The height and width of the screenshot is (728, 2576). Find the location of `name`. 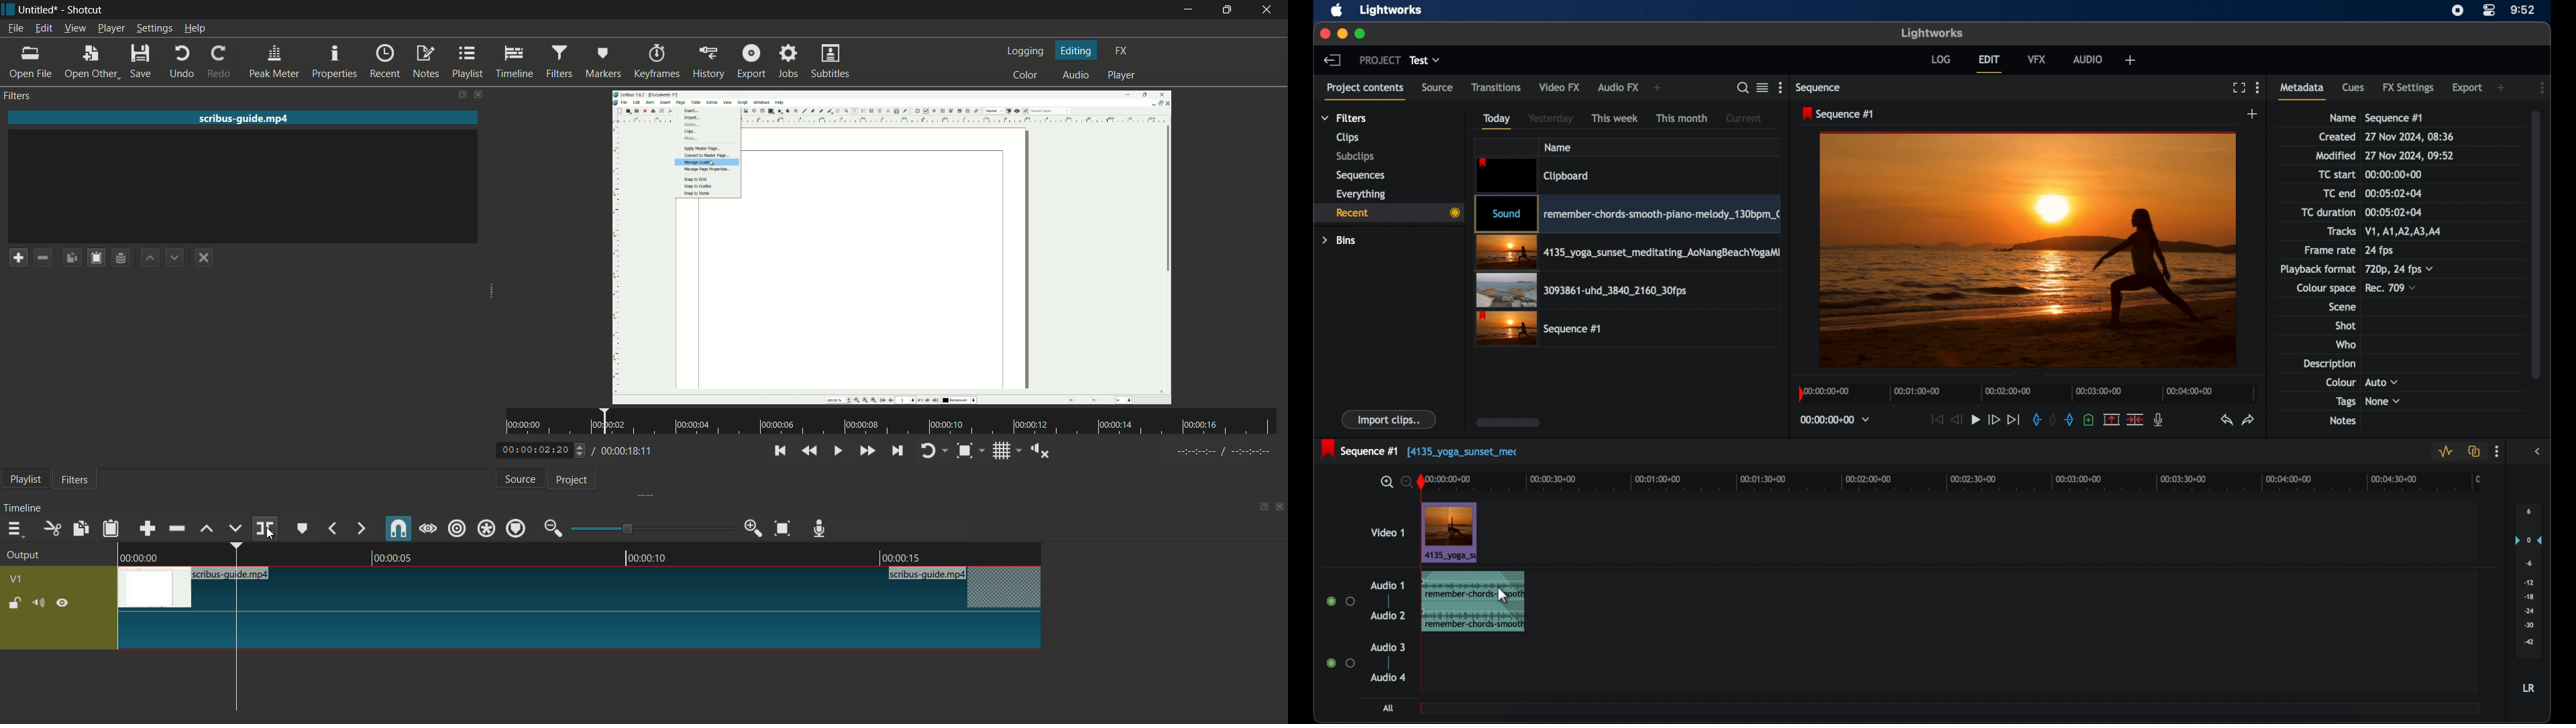

name is located at coordinates (1557, 147).